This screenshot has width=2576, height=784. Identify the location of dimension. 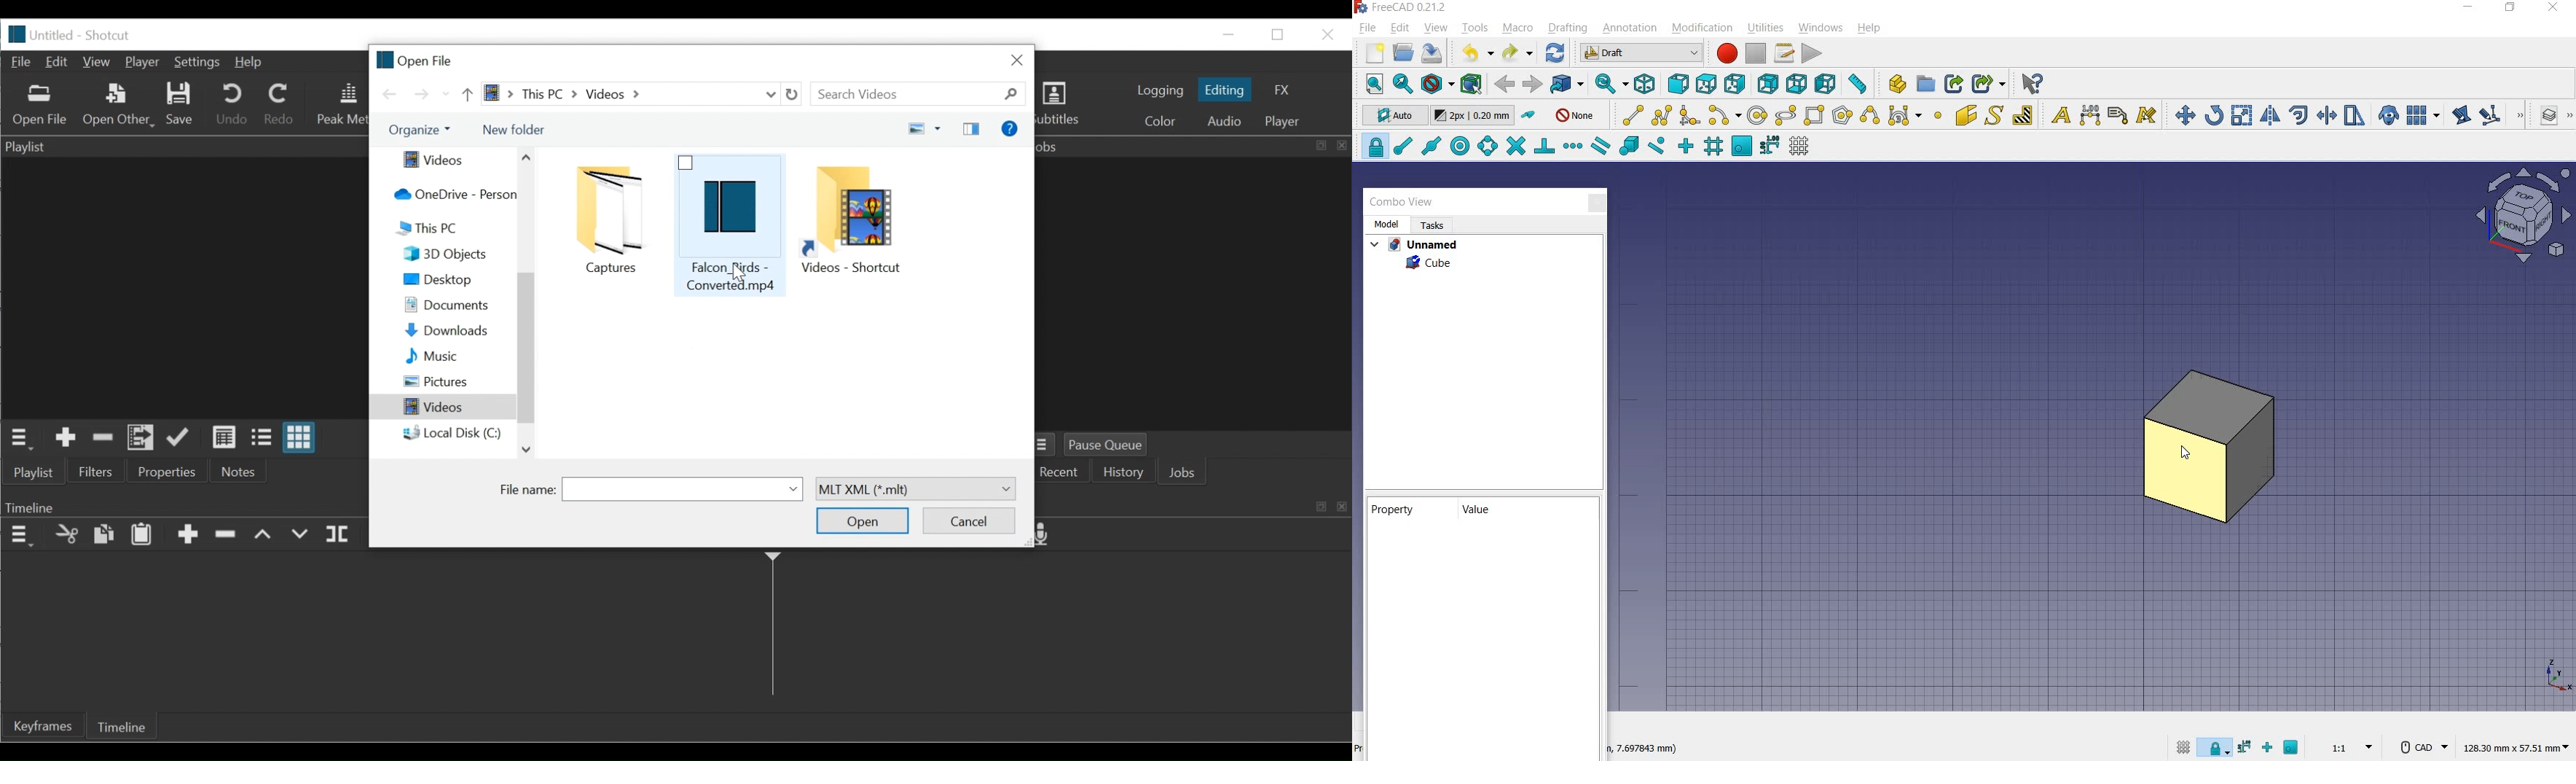
(1644, 749).